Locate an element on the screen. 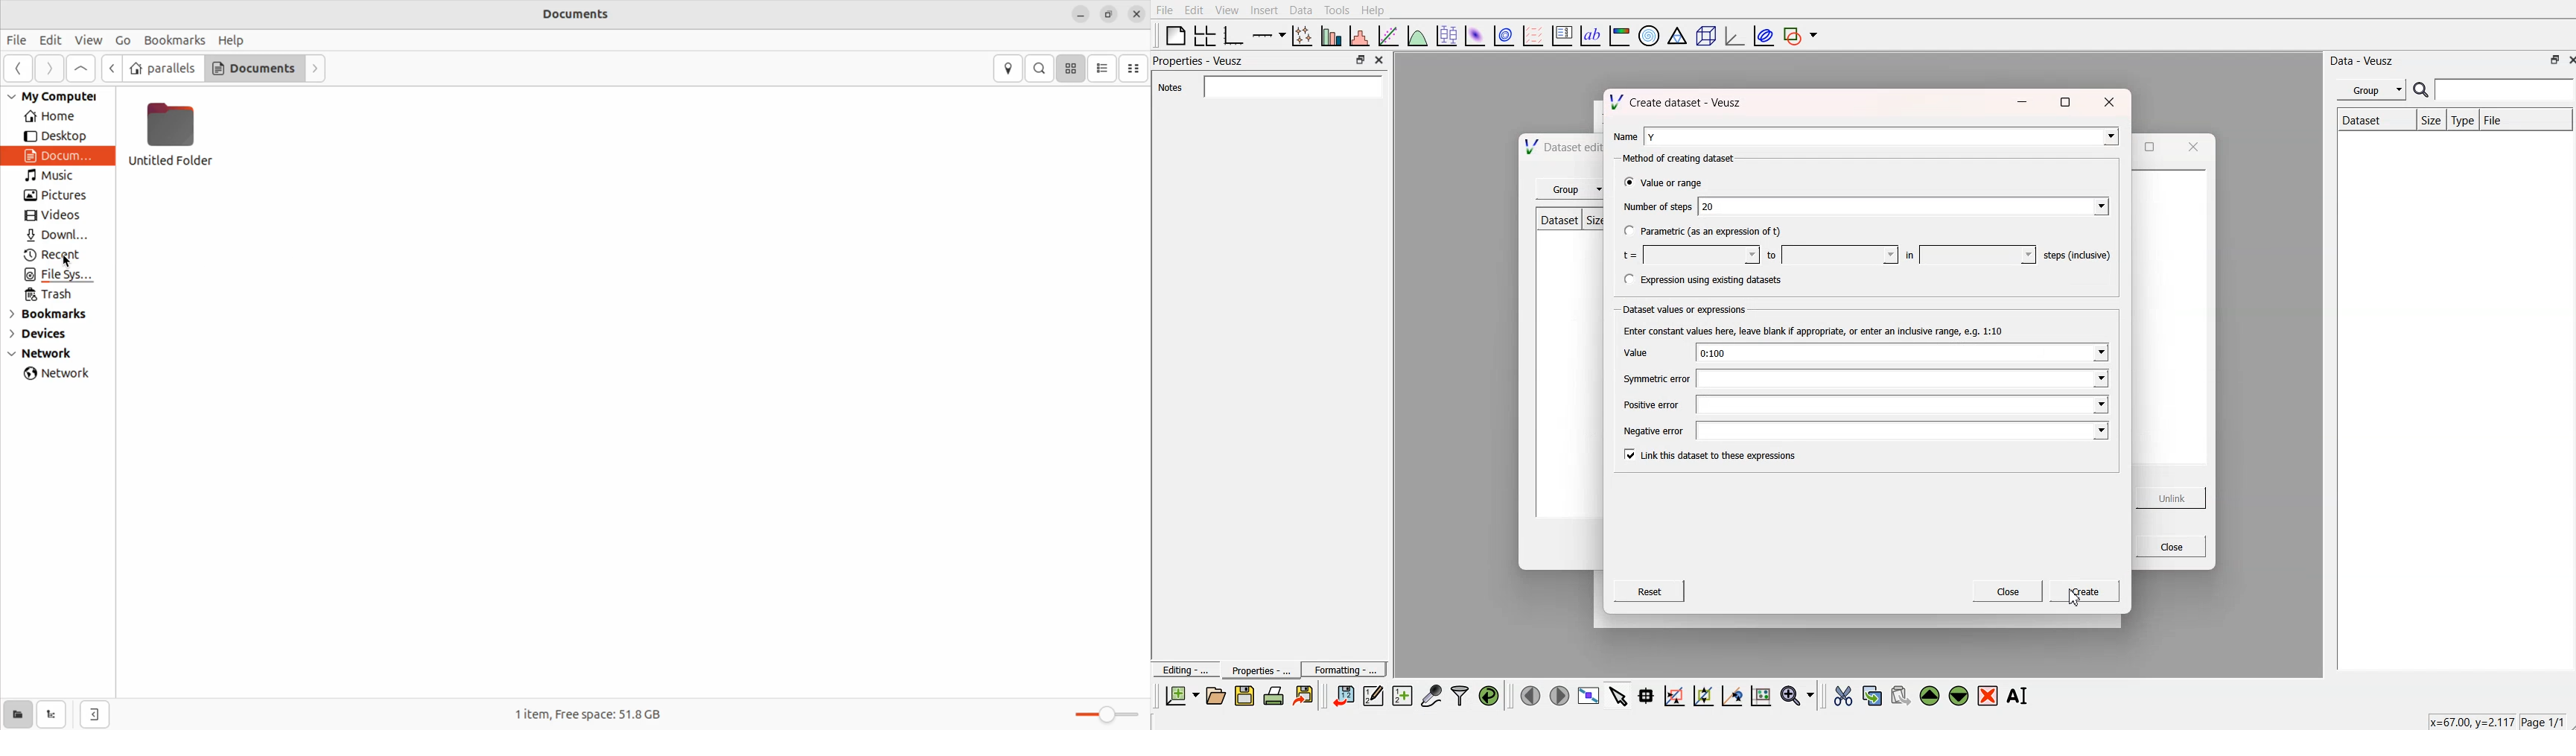 This screenshot has height=756, width=2576. File is located at coordinates (2526, 119).